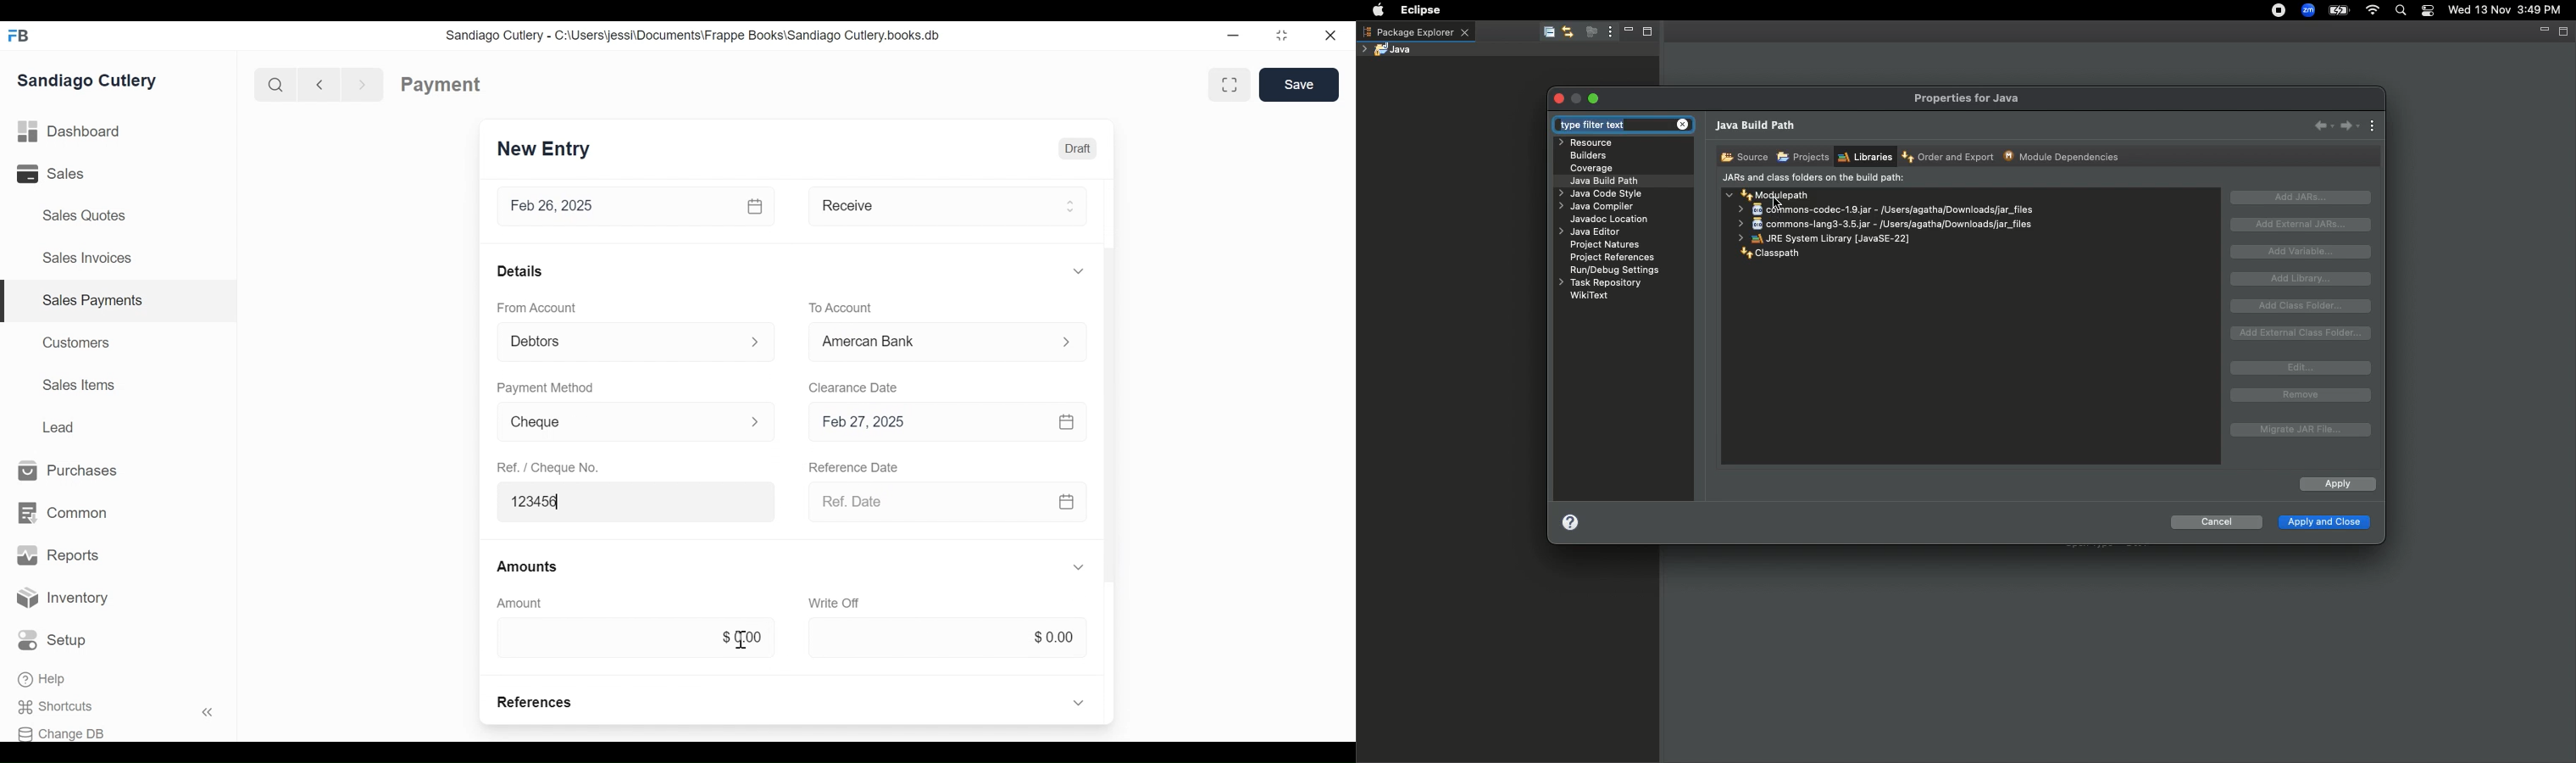 Image resolution: width=2576 pixels, height=784 pixels. What do you see at coordinates (56, 641) in the screenshot?
I see `Setup` at bounding box center [56, 641].